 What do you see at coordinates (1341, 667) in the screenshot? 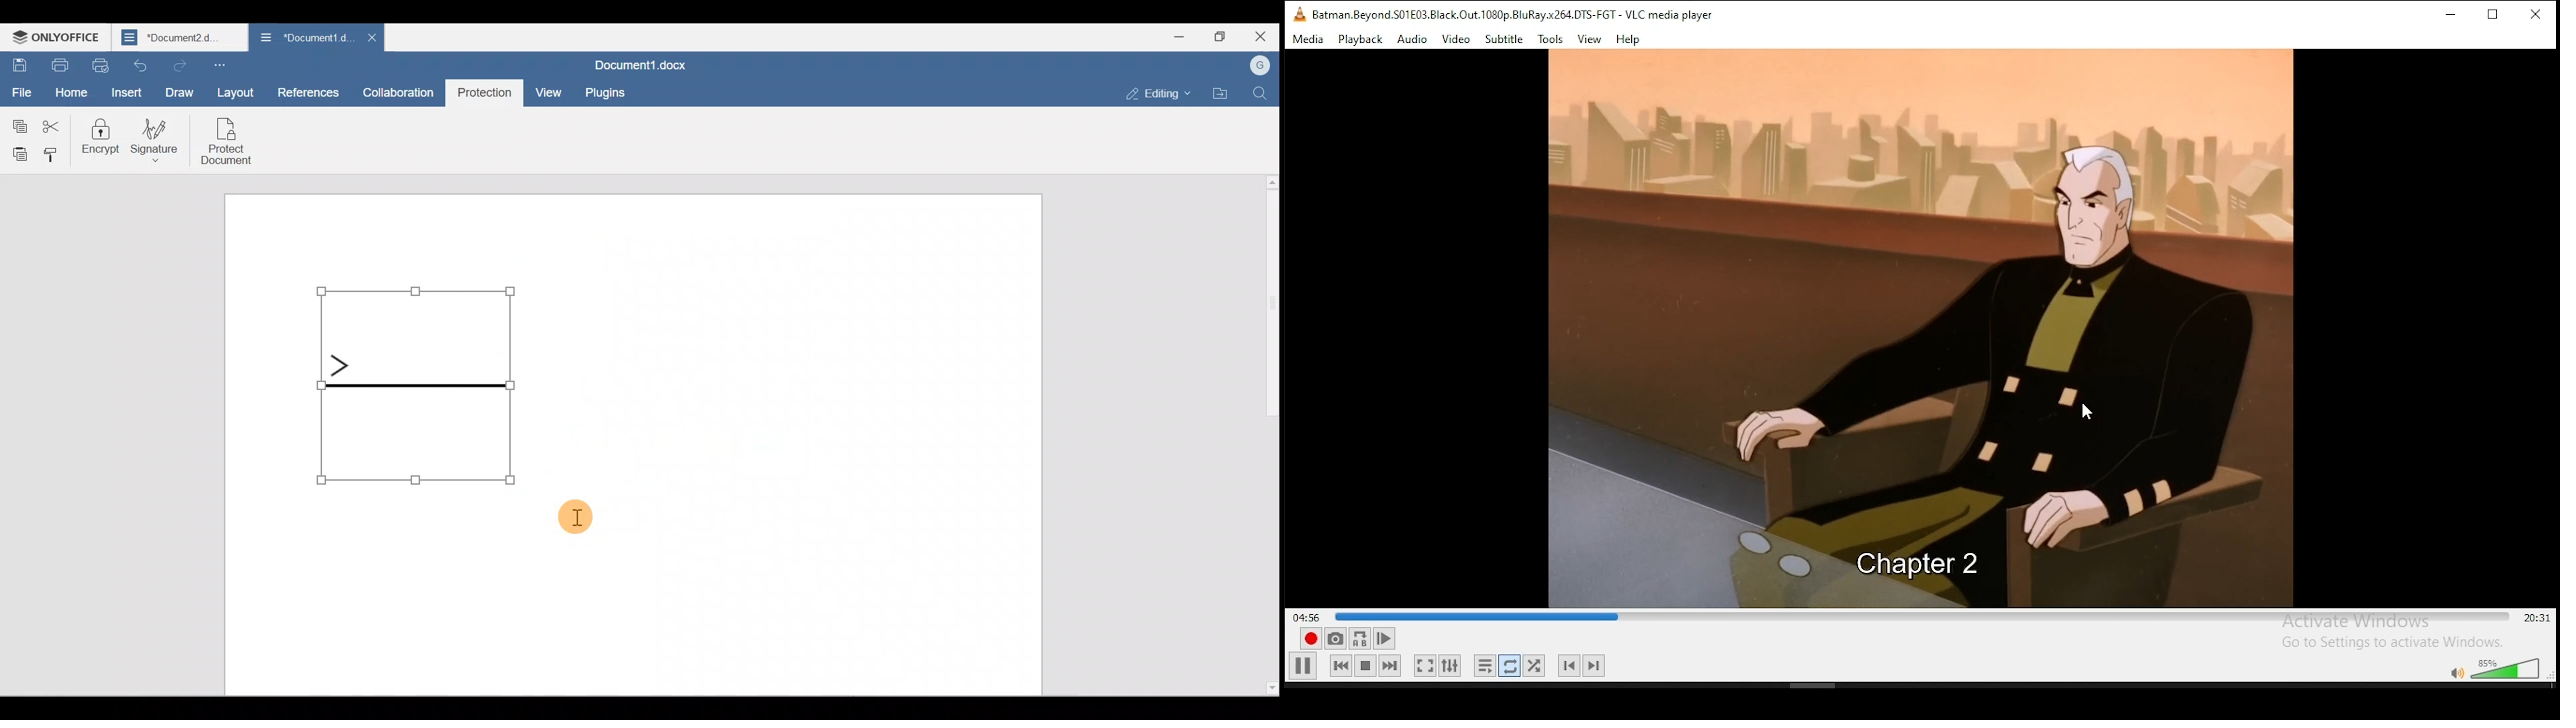
I see `rewind` at bounding box center [1341, 667].